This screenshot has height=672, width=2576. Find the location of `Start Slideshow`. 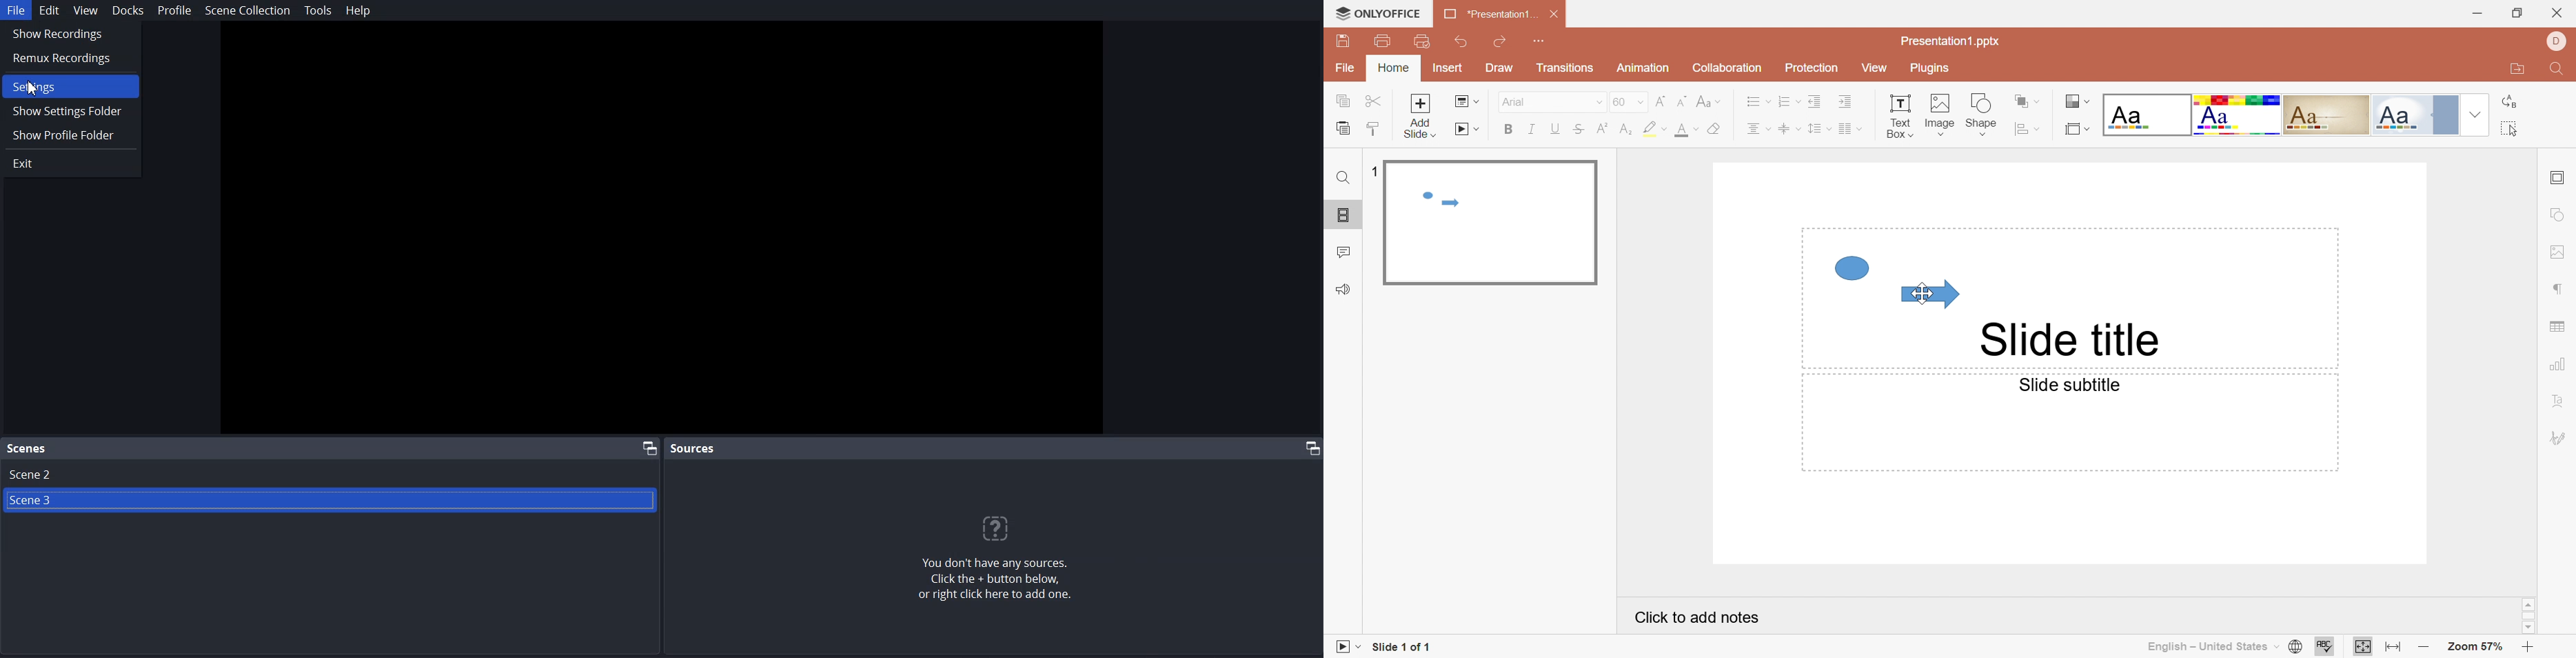

Start Slideshow is located at coordinates (1342, 647).